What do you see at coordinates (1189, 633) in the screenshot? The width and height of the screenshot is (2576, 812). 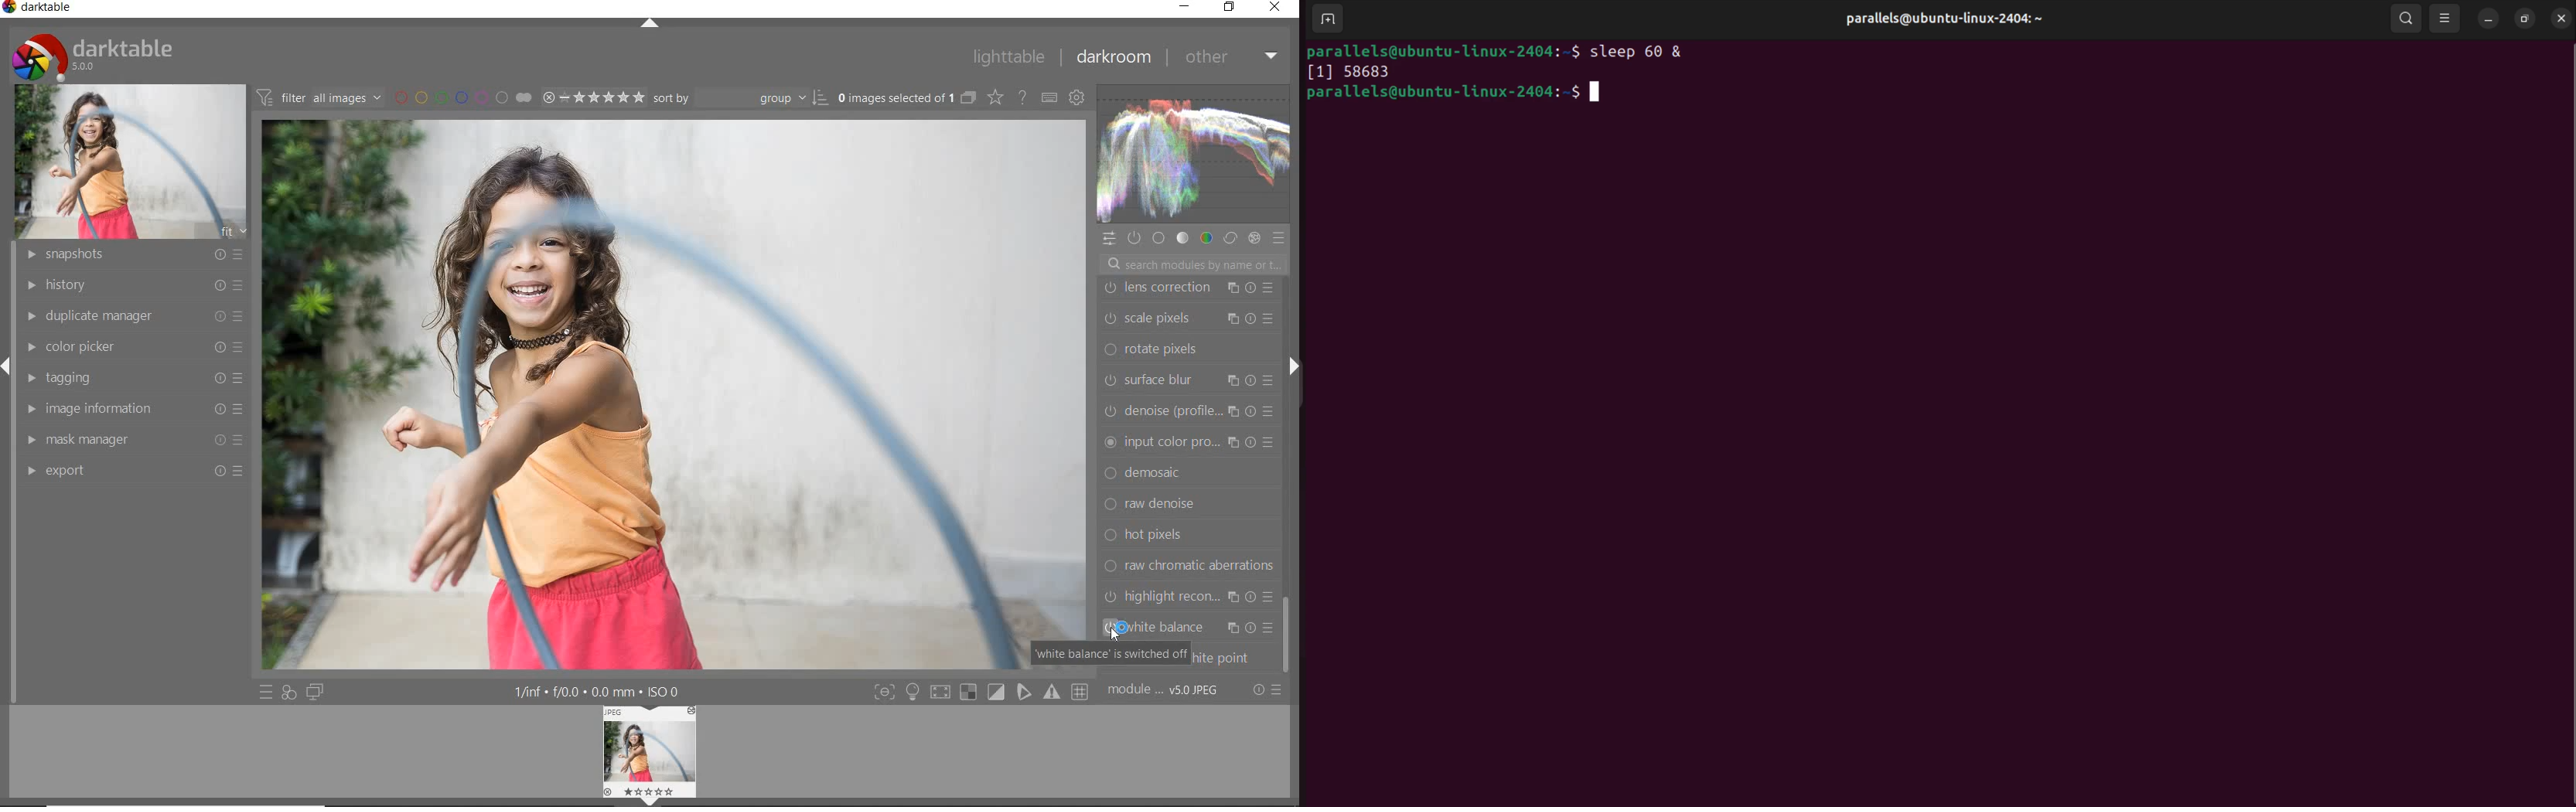 I see `colorize` at bounding box center [1189, 633].